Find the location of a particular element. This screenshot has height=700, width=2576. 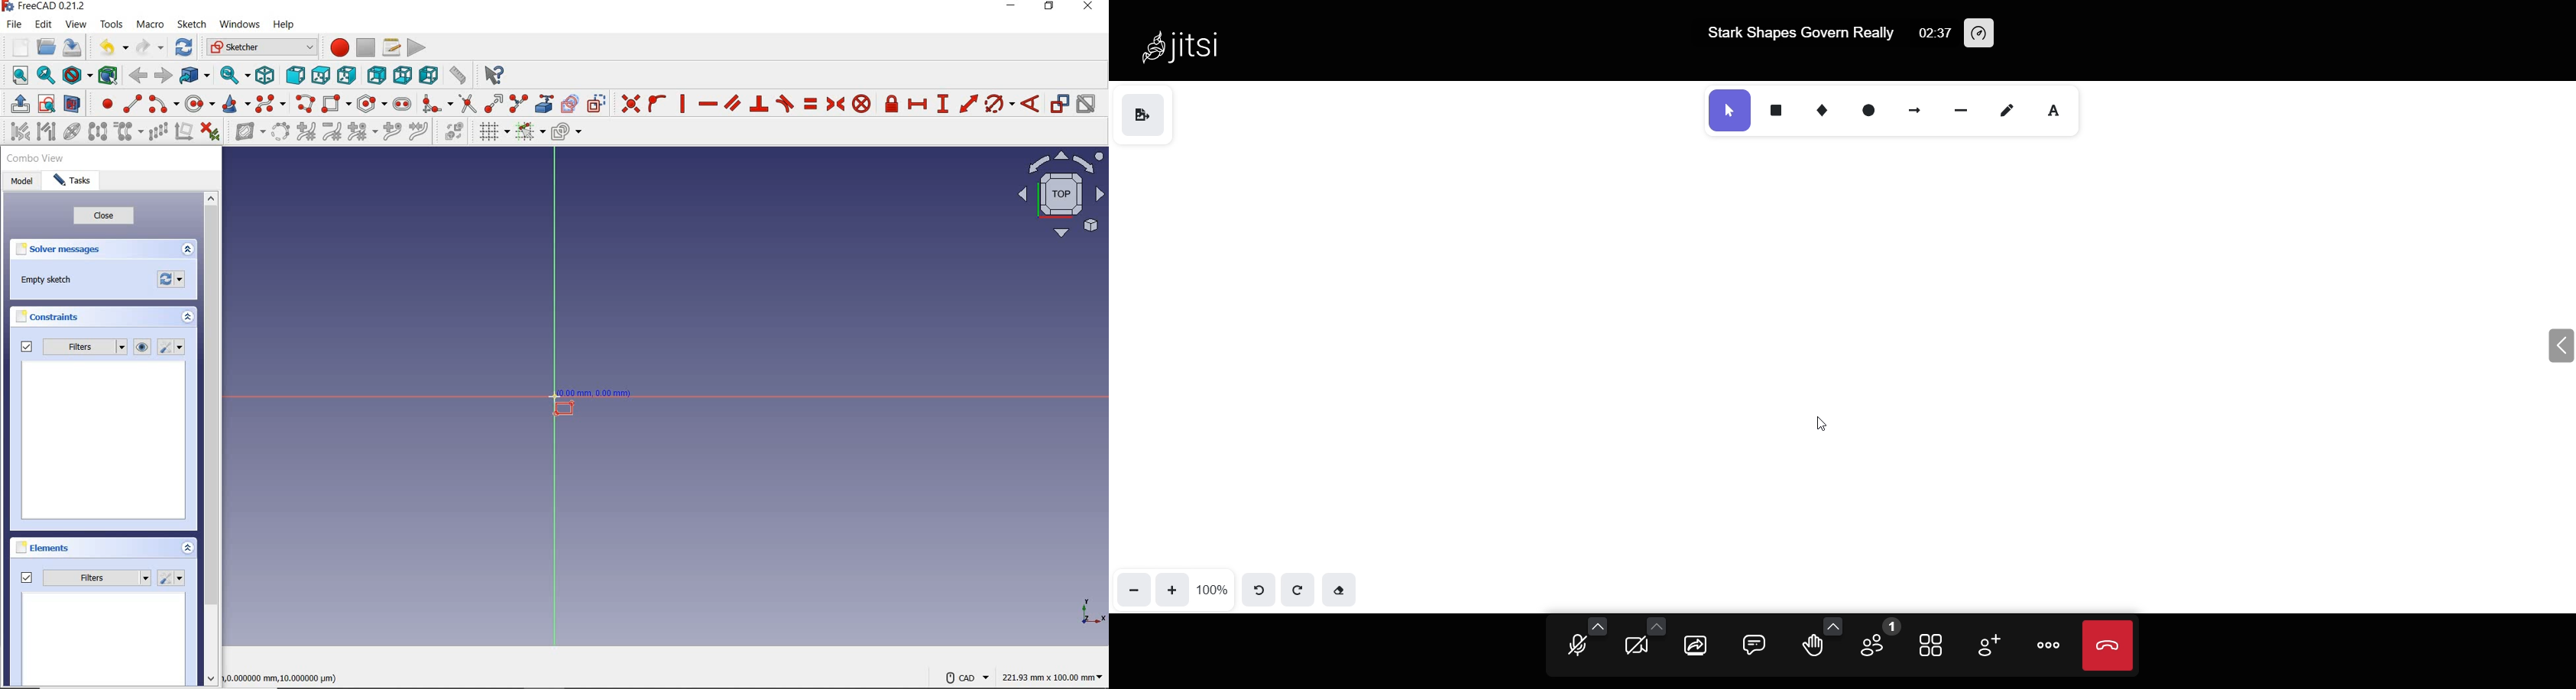

performance setting is located at coordinates (1981, 34).